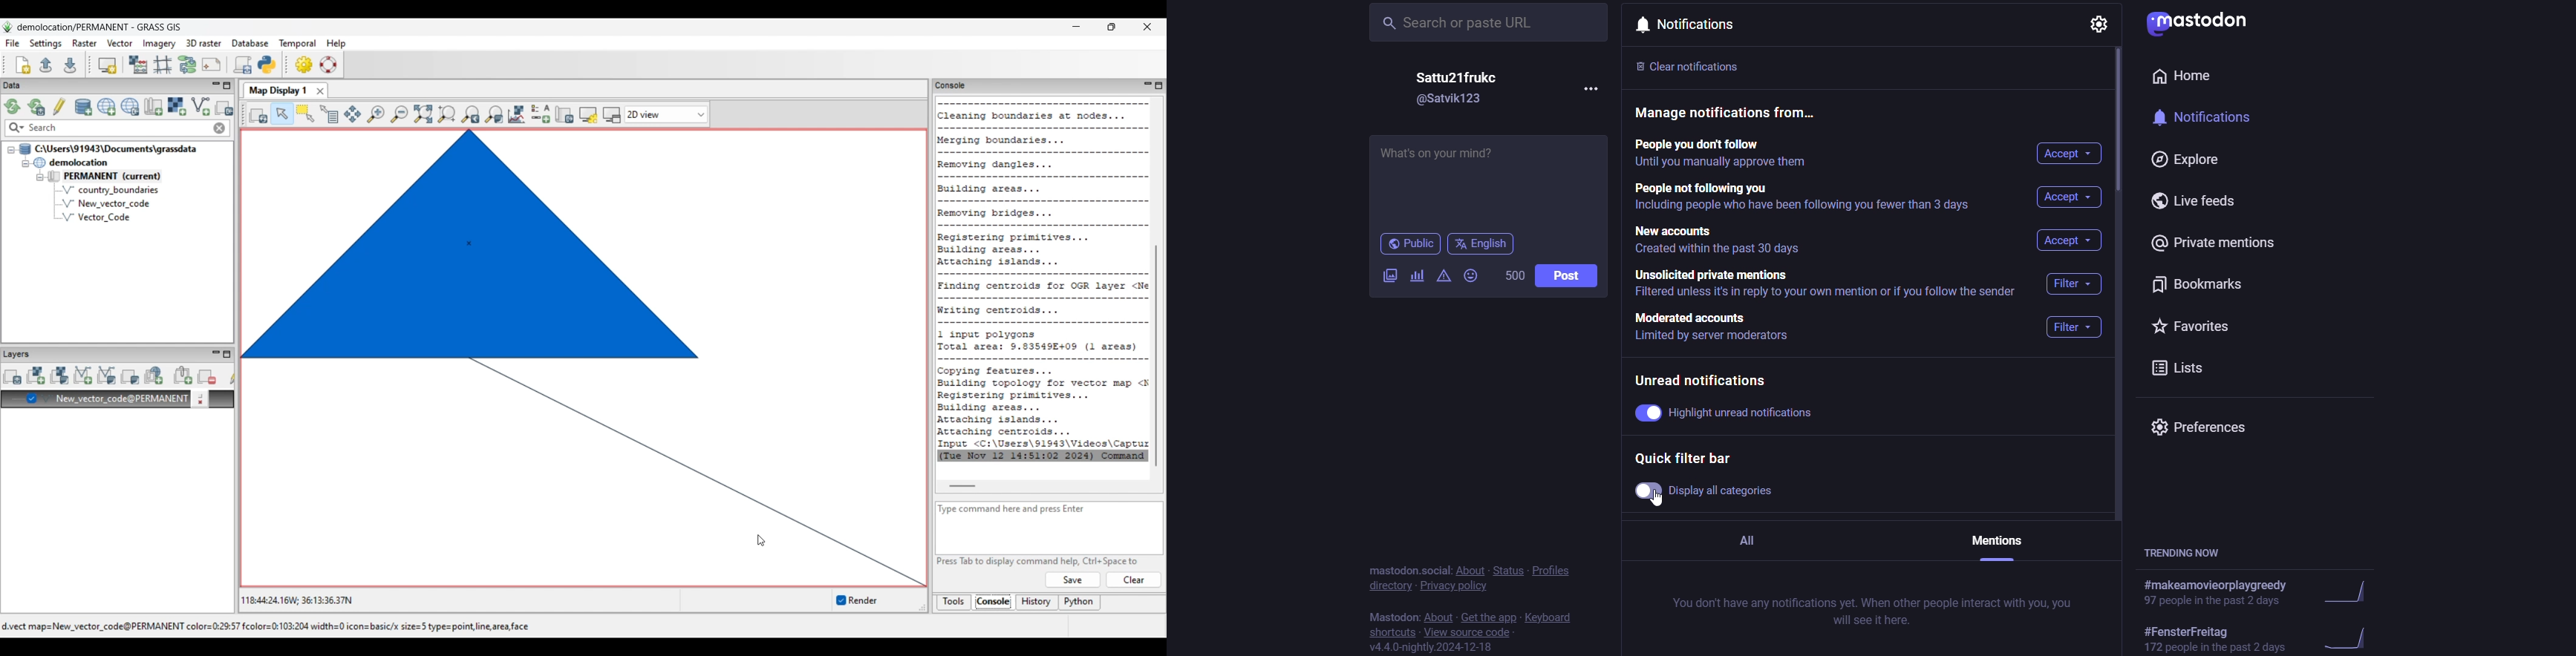 Image resolution: width=2576 pixels, height=672 pixels. What do you see at coordinates (250, 44) in the screenshot?
I see `Database menu` at bounding box center [250, 44].